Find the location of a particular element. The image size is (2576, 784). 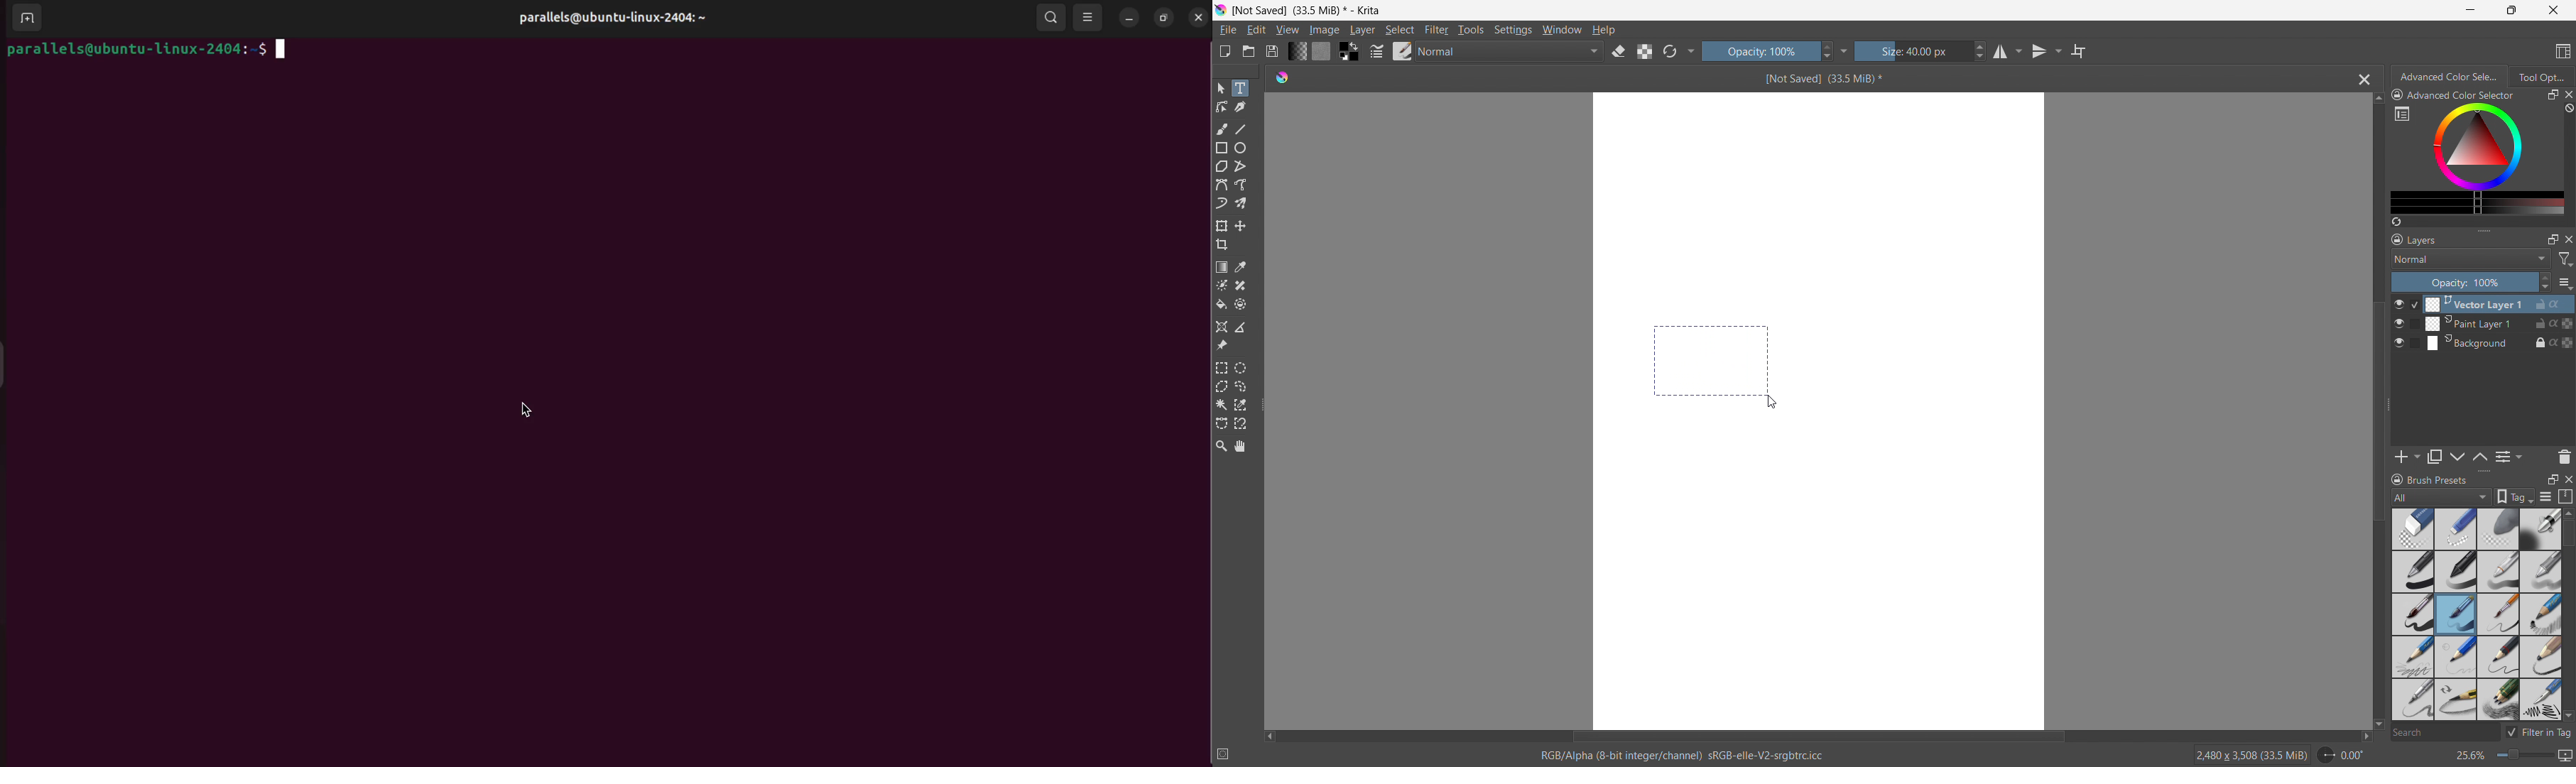

brush type is located at coordinates (2442, 496).